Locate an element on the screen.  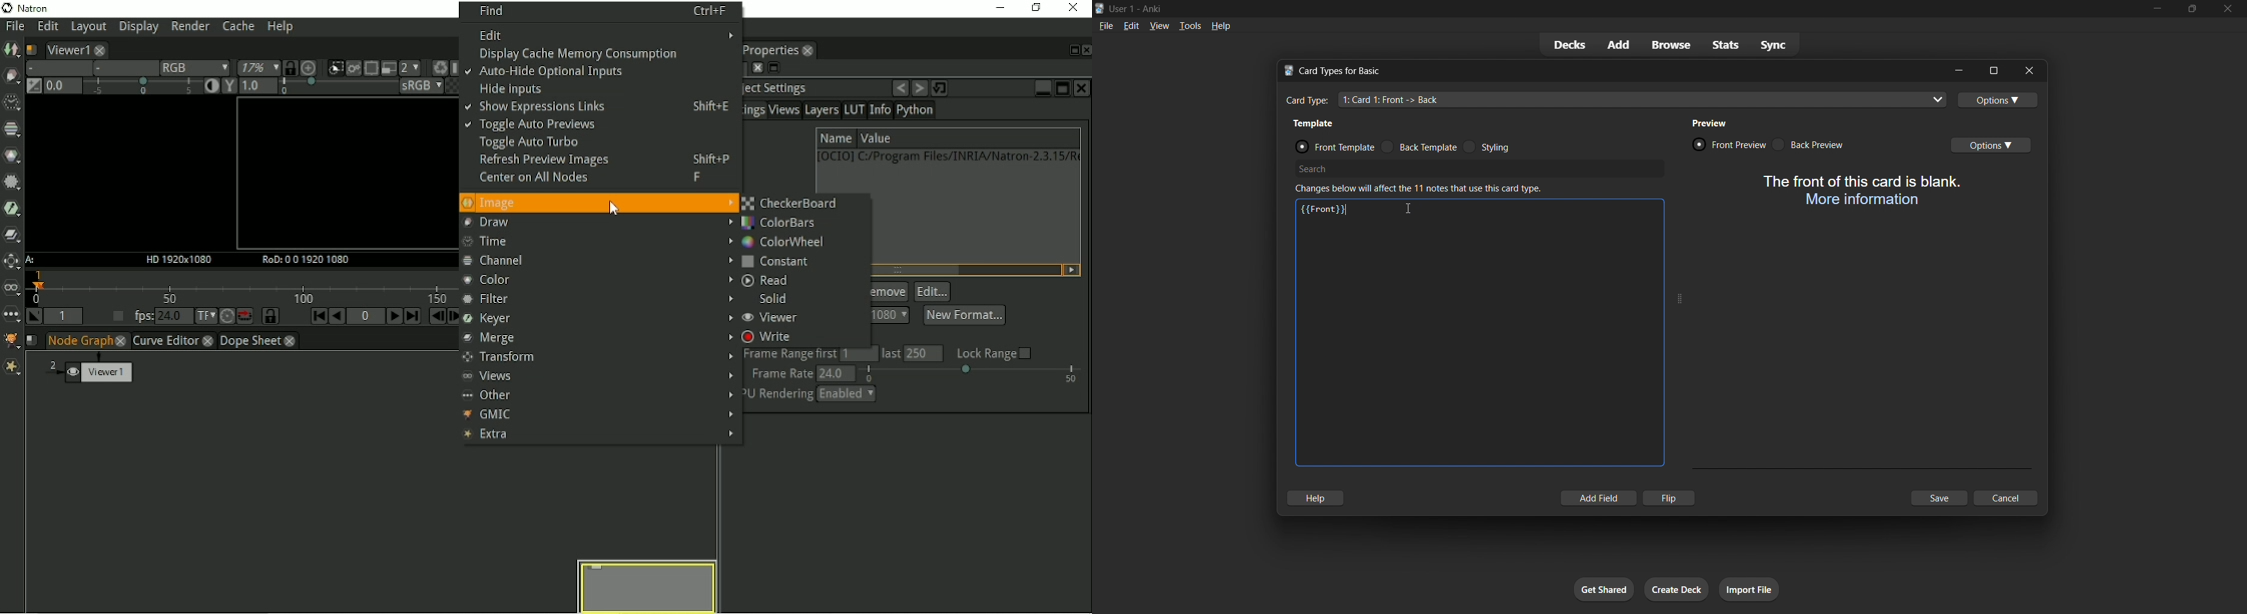
options toggle is located at coordinates (2000, 101).